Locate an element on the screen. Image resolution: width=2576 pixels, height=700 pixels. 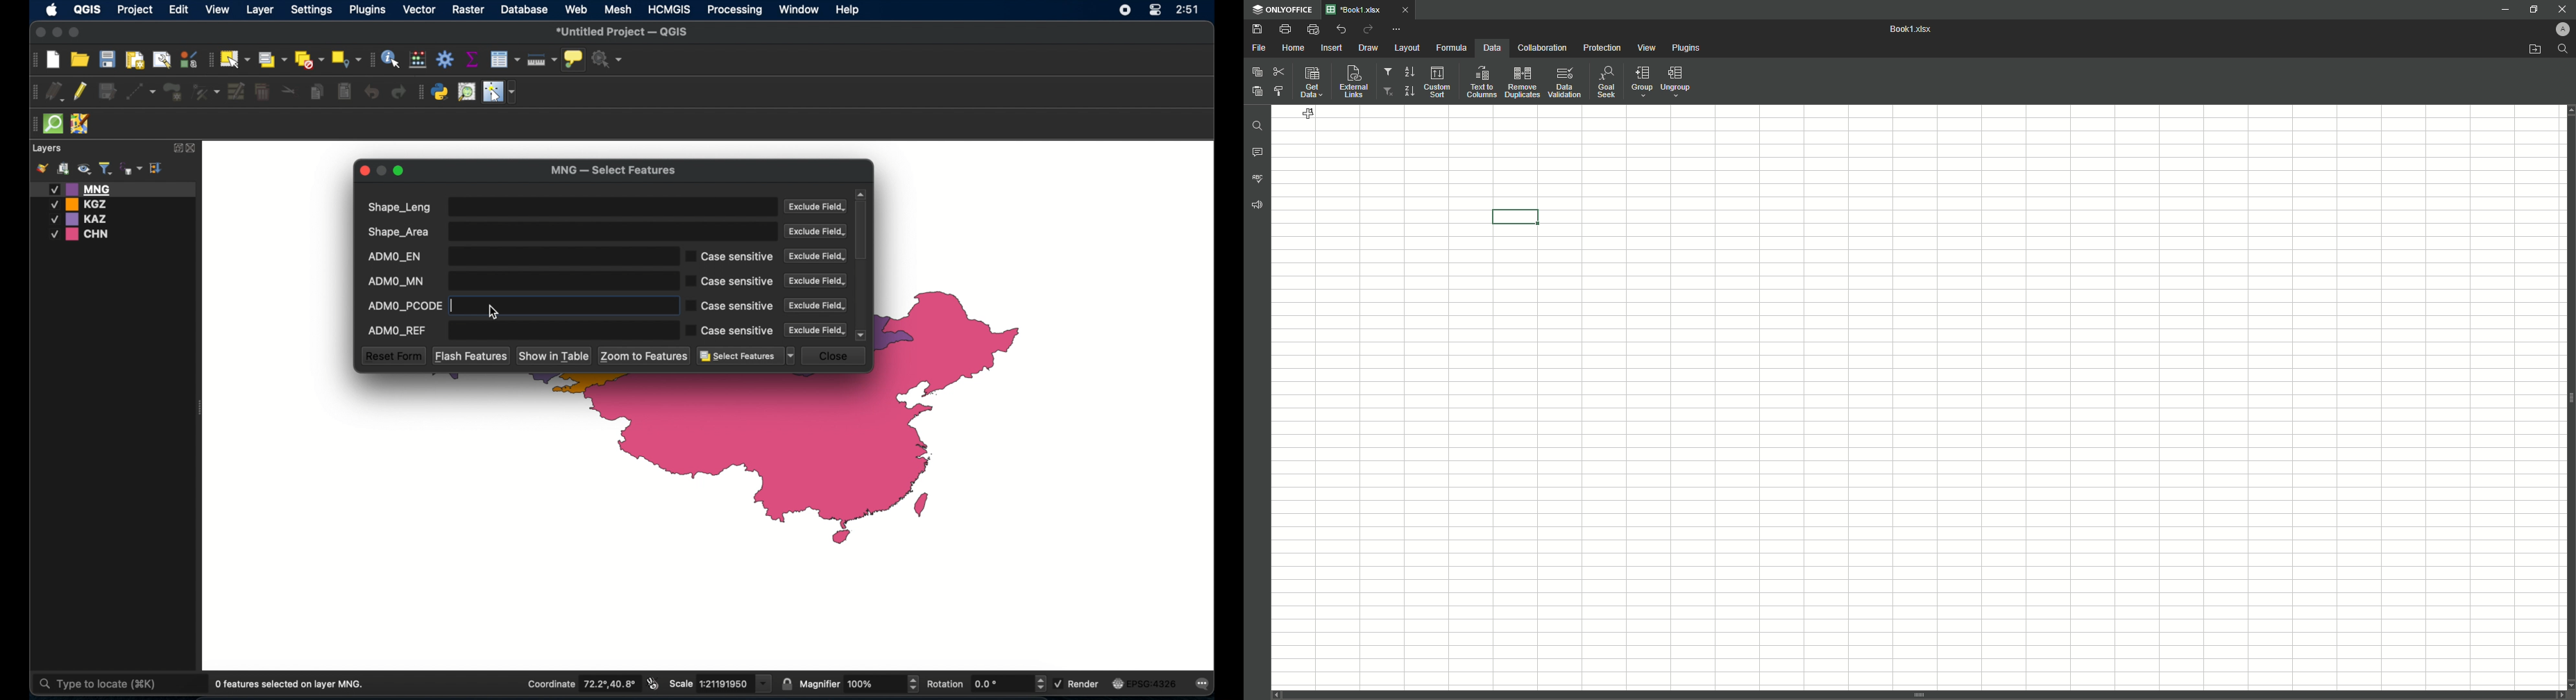
ADMO_EN is located at coordinates (518, 256).